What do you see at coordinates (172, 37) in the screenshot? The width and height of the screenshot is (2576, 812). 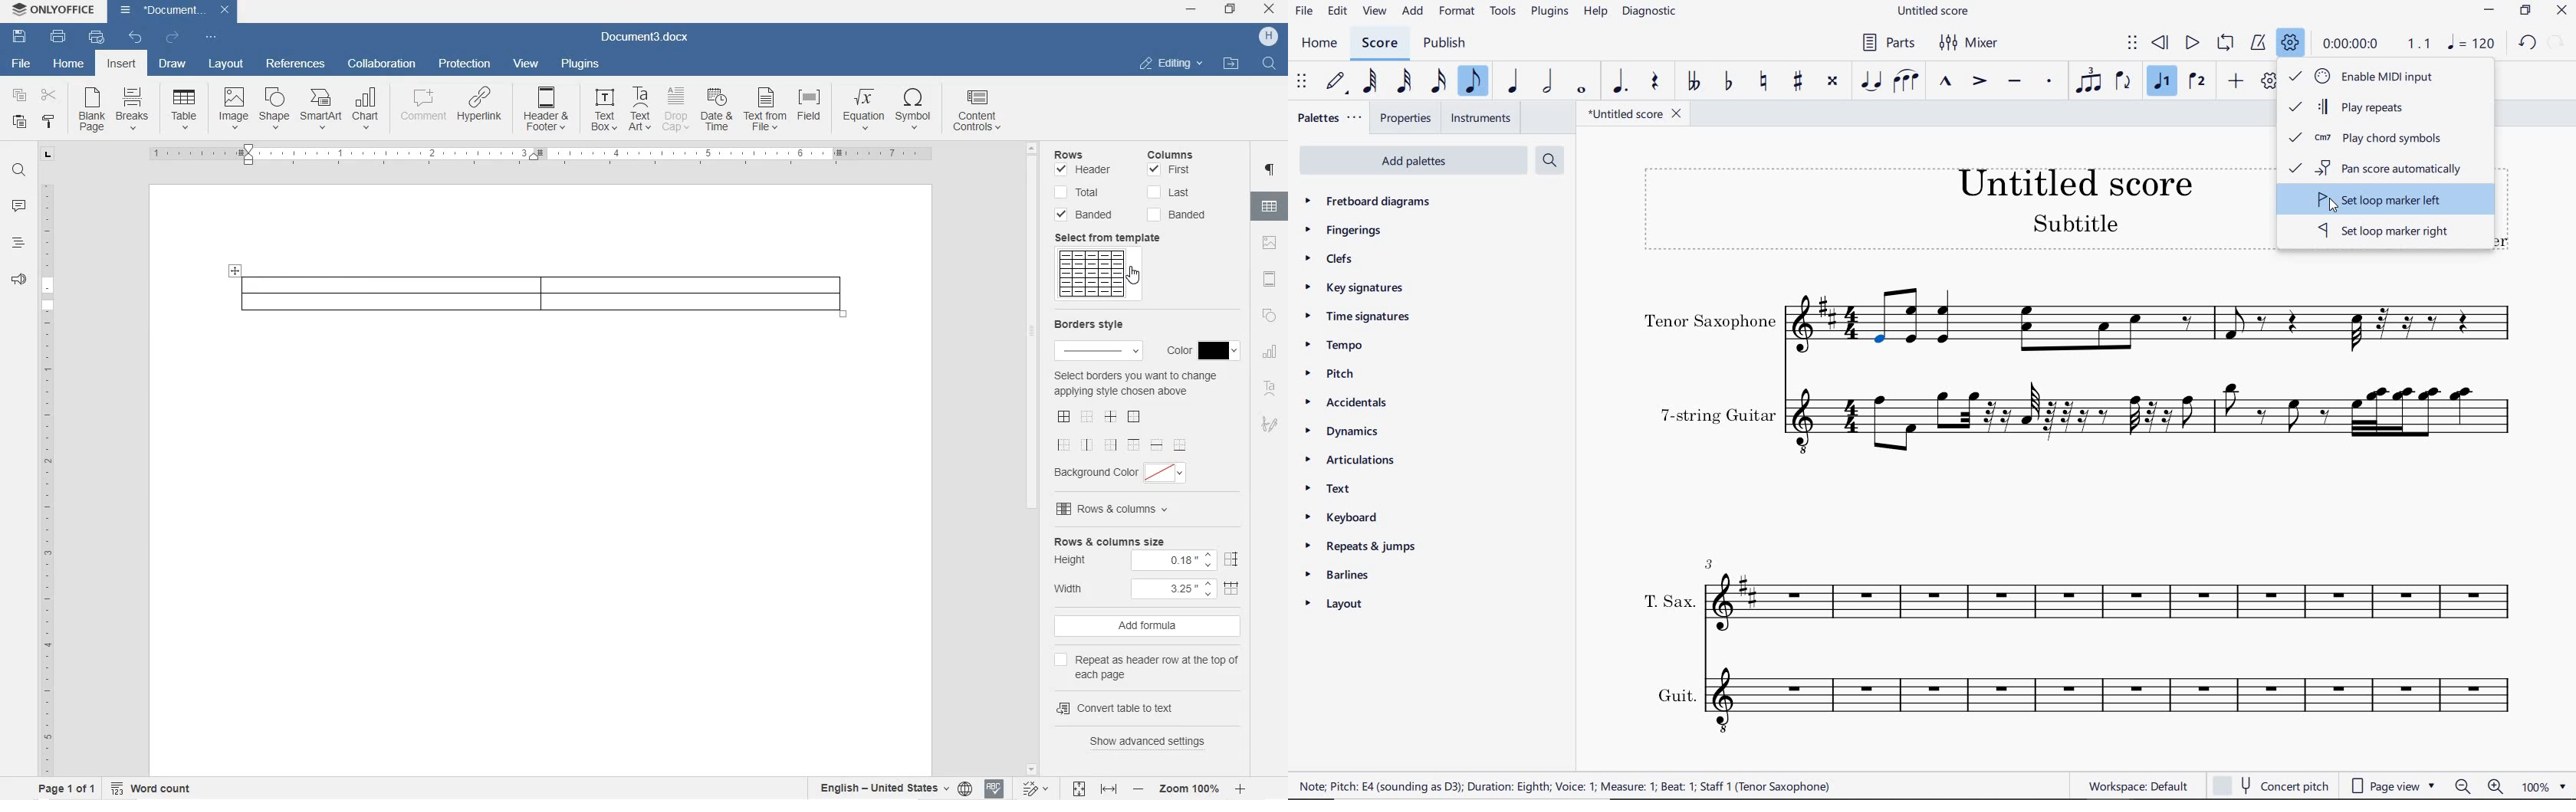 I see `REDO` at bounding box center [172, 37].